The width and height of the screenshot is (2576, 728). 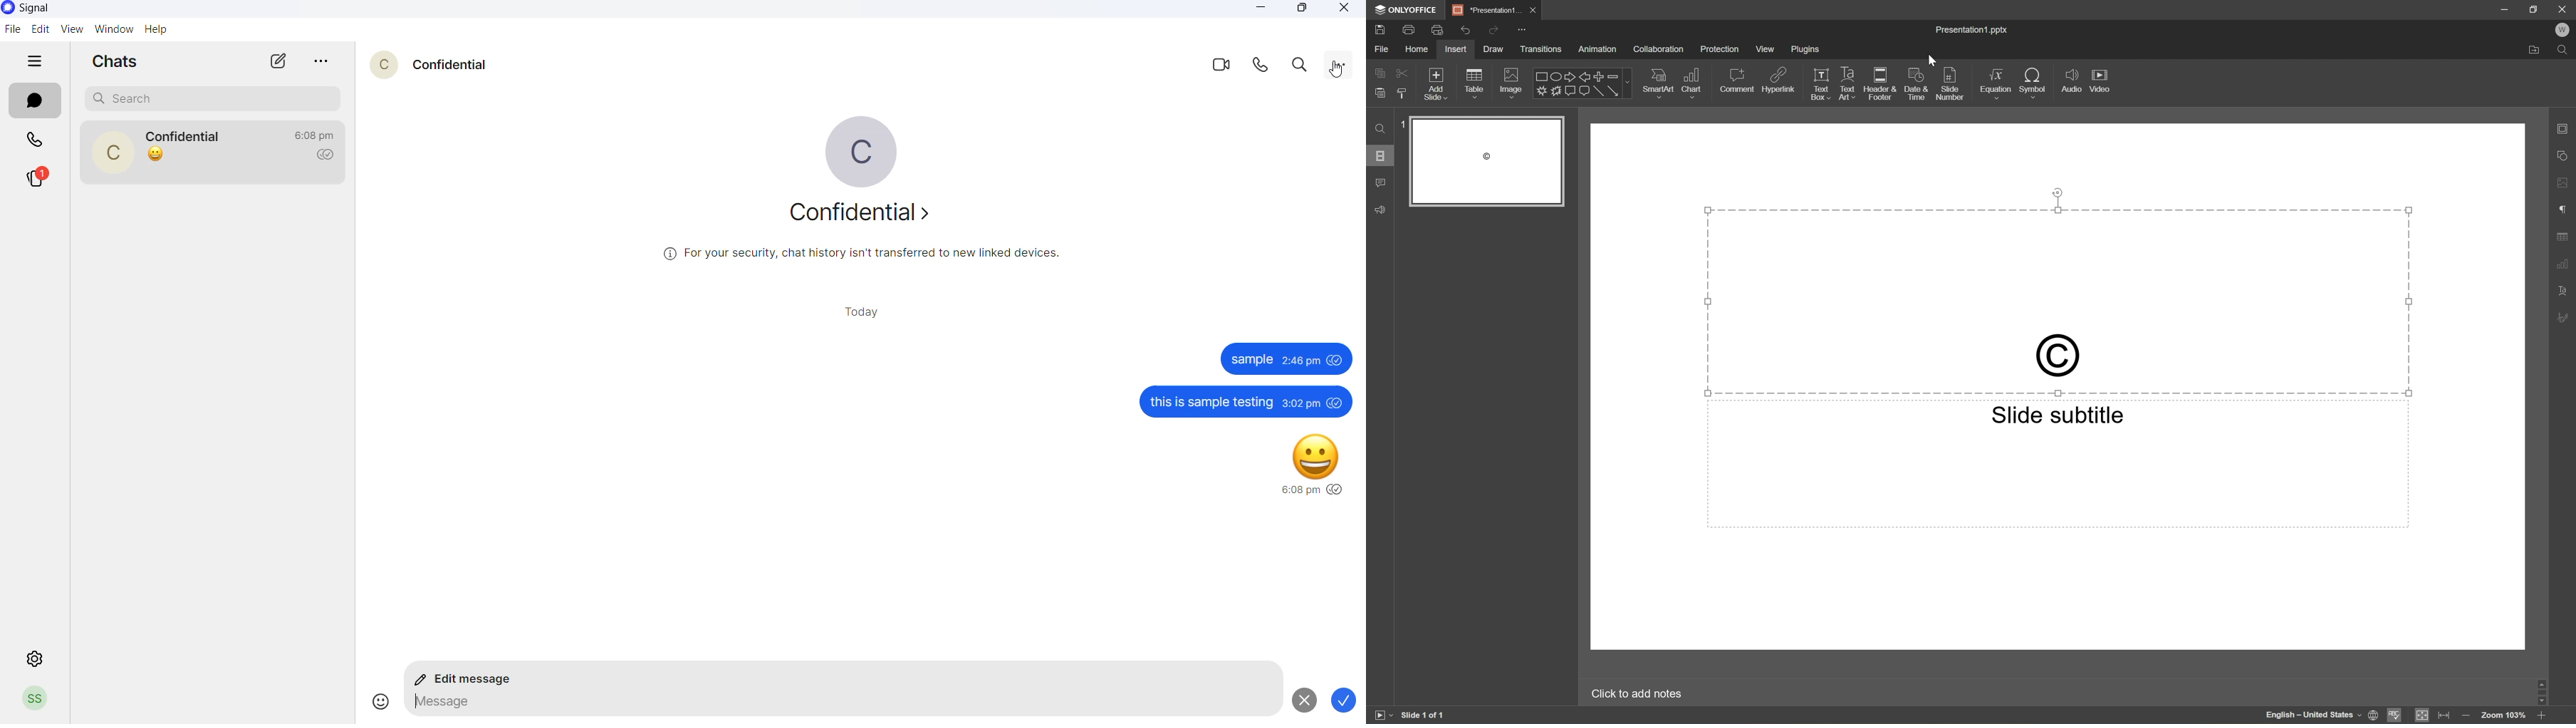 I want to click on Zoom out, so click(x=2466, y=718).